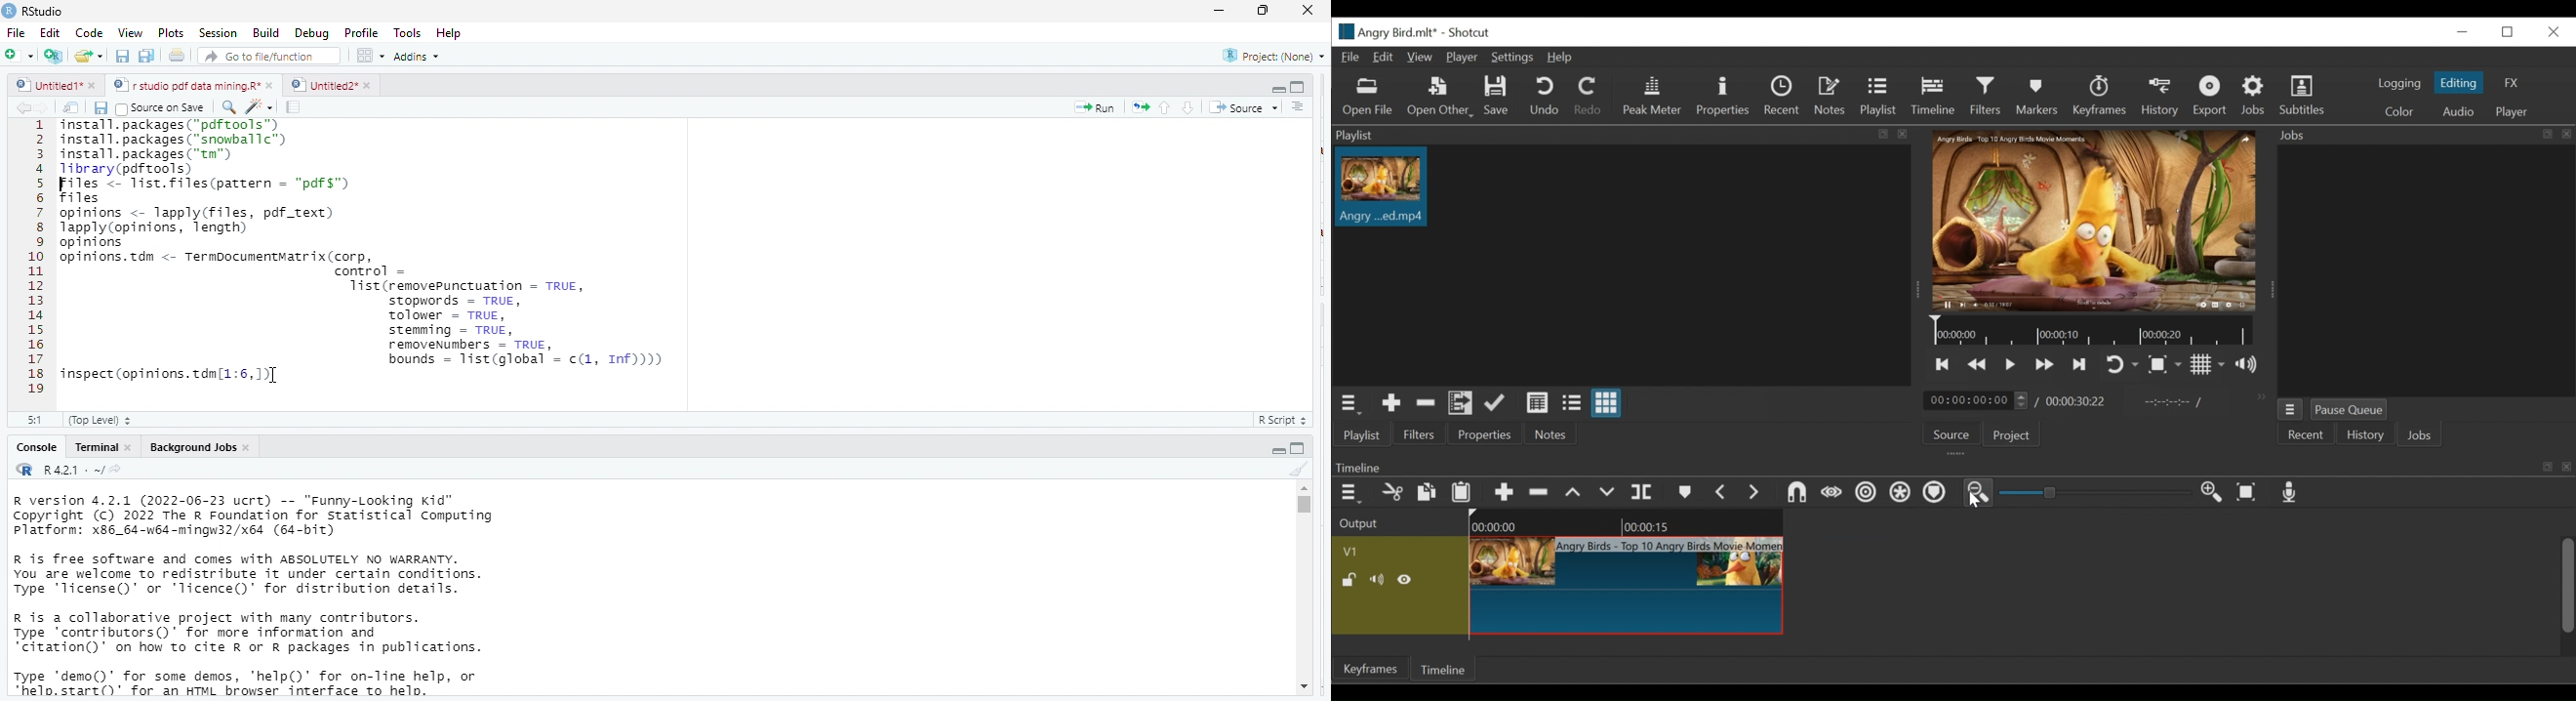  I want to click on 3.23, so click(34, 418).